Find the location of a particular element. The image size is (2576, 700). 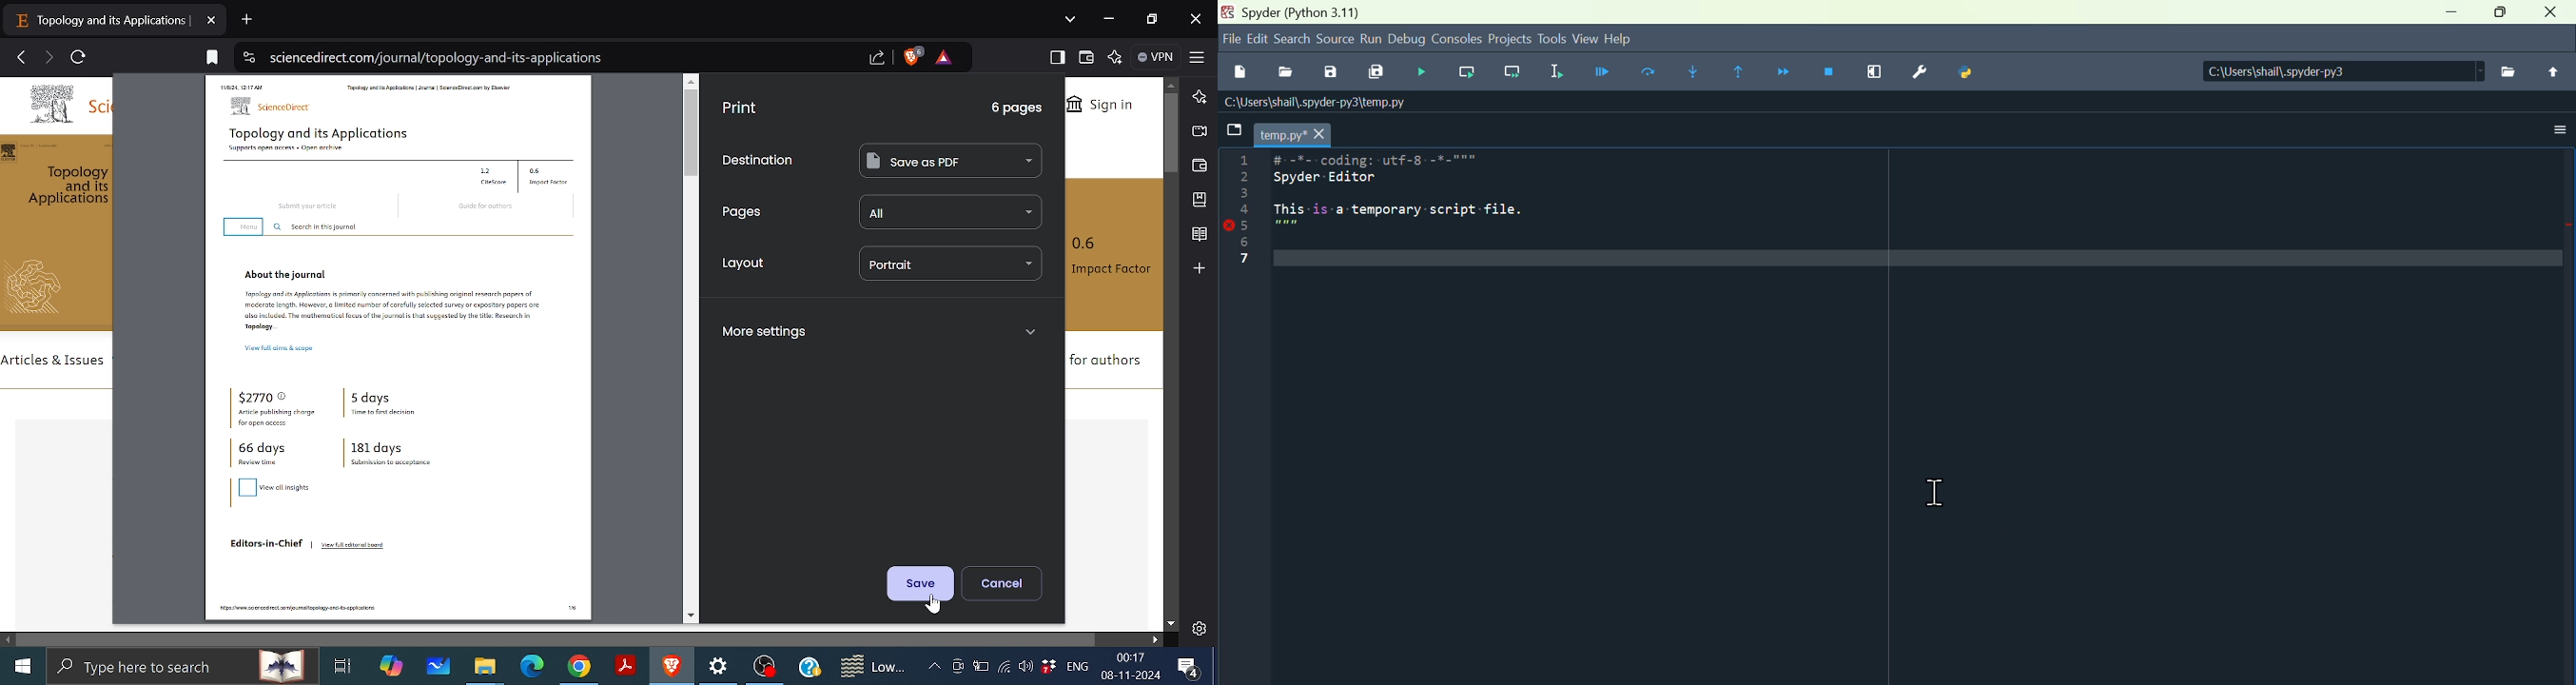

file is located at coordinates (1234, 136).